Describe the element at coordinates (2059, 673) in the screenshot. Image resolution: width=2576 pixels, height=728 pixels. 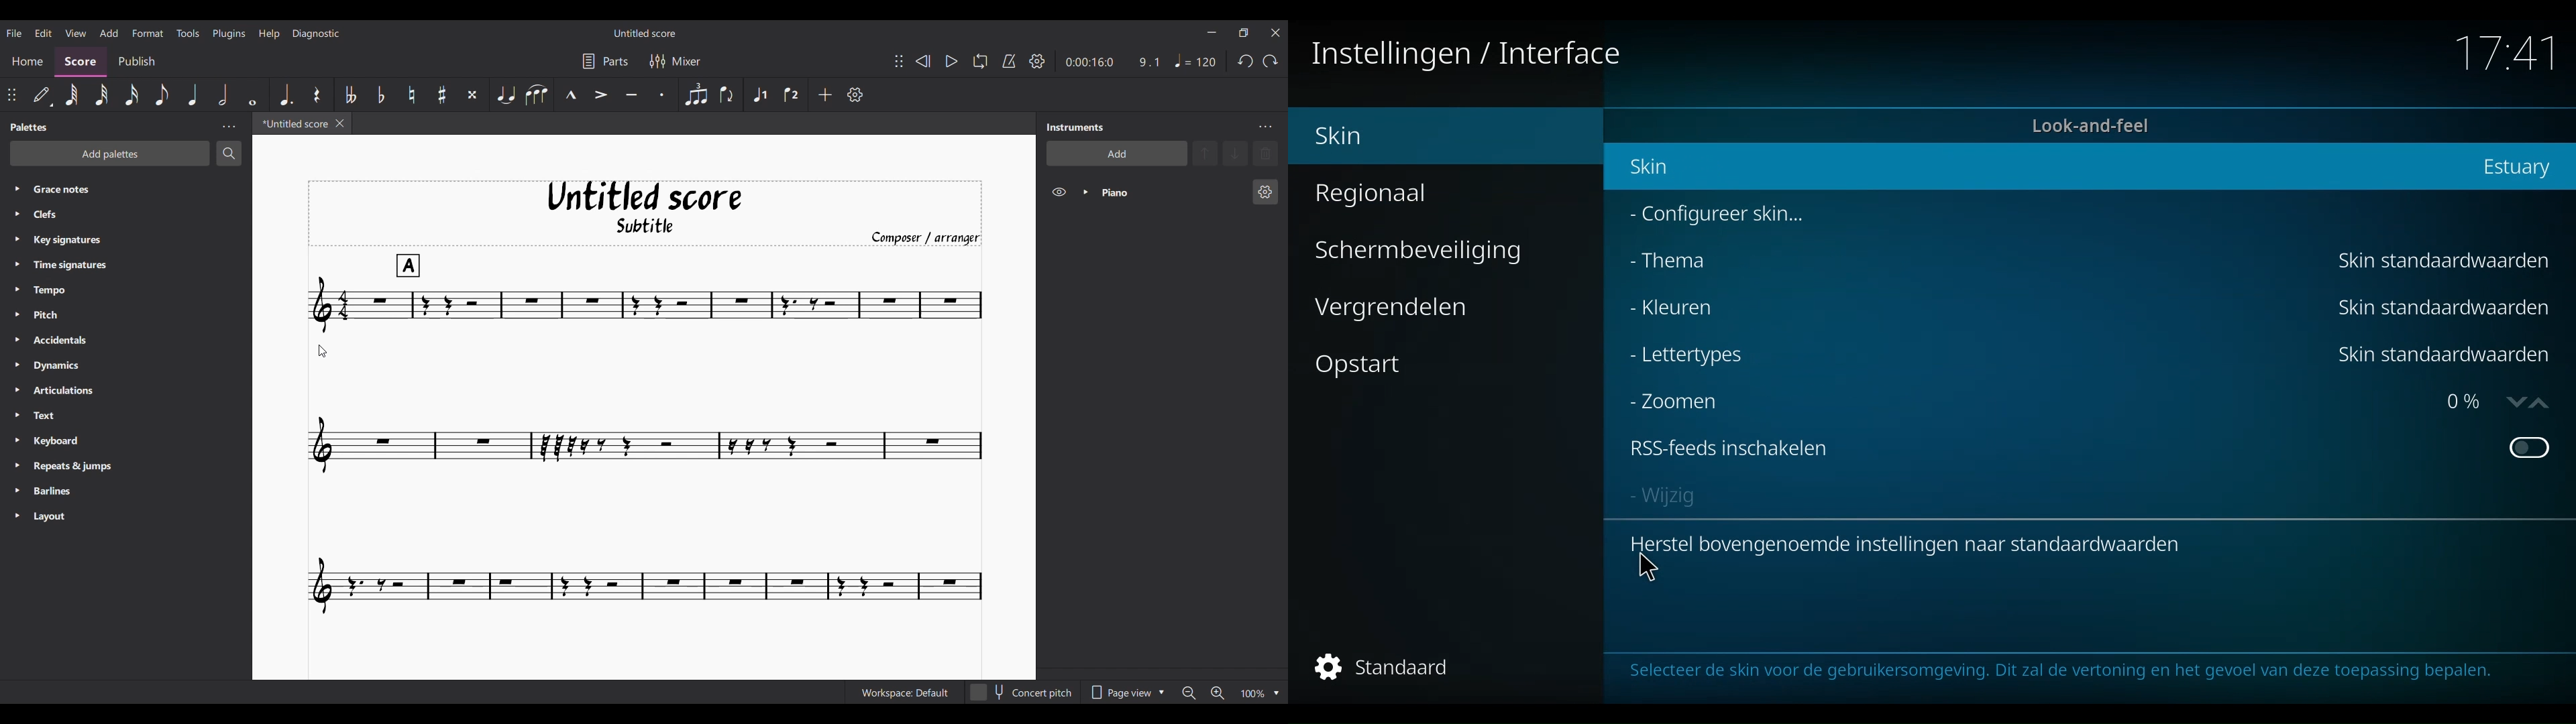
I see `selecteer de skin voor de gebbruikersomgeving. Dir zal de vertoning en het gevoel van deze toepassing bepalen ` at that location.